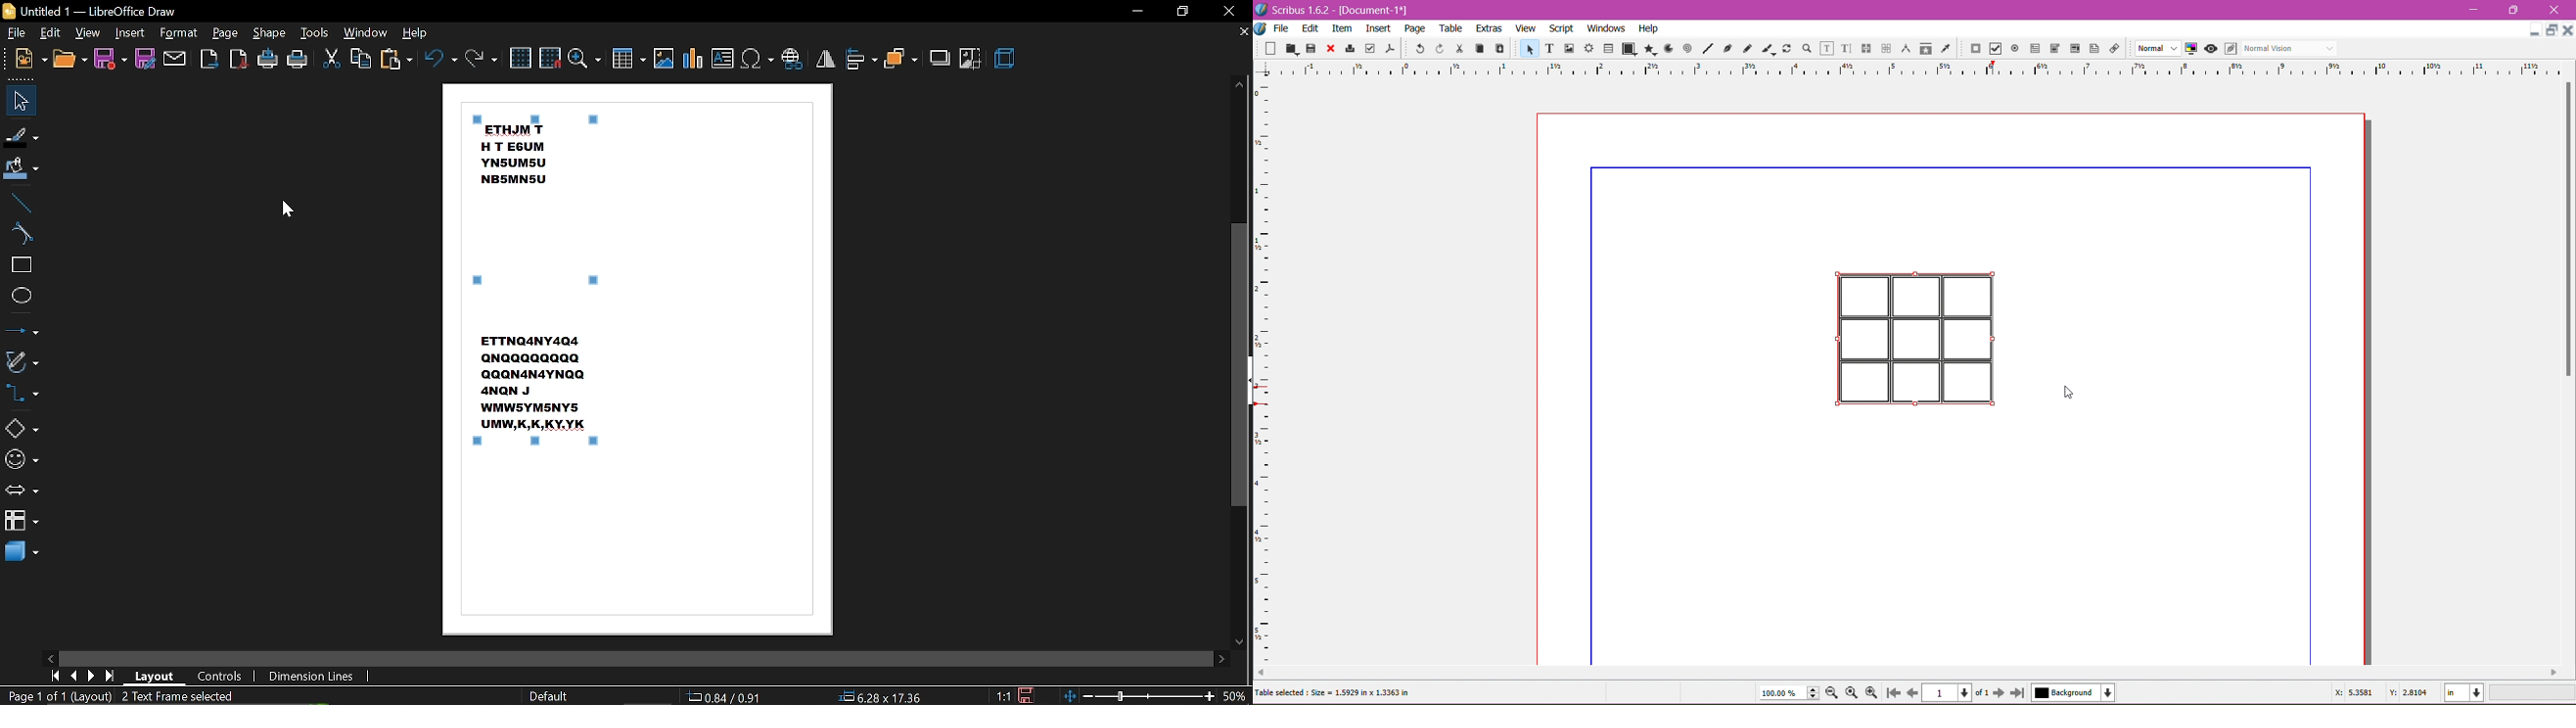 This screenshot has width=2576, height=728. Describe the element at coordinates (483, 59) in the screenshot. I see `redo` at that location.